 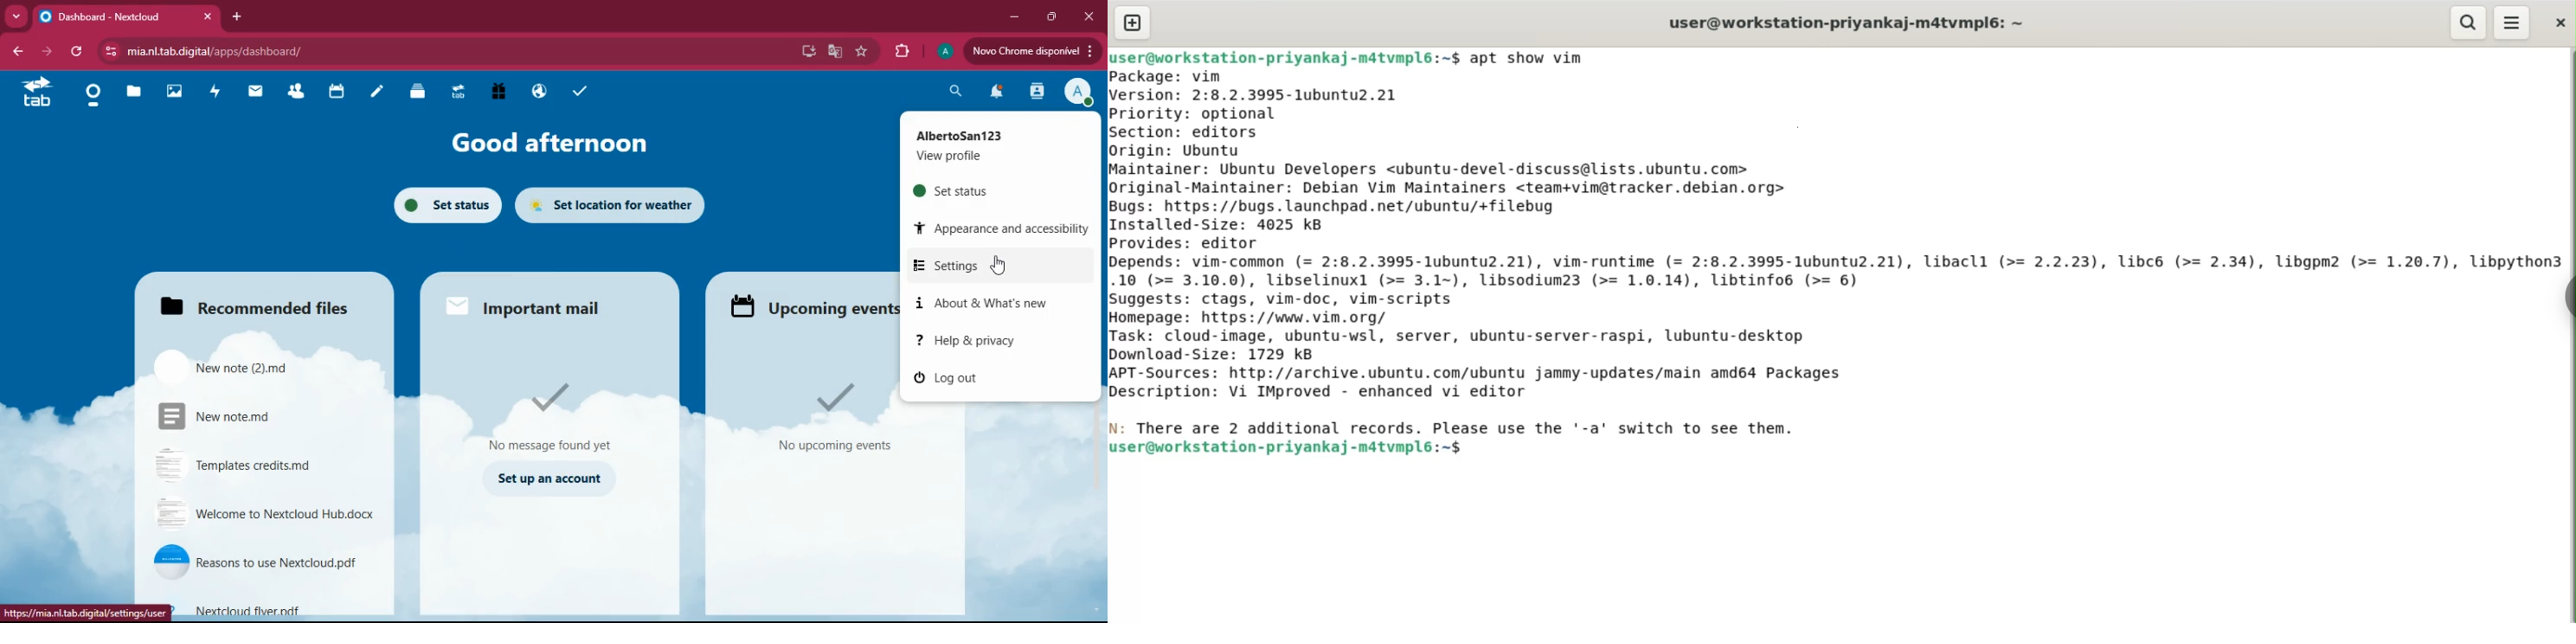 I want to click on update, so click(x=1031, y=50).